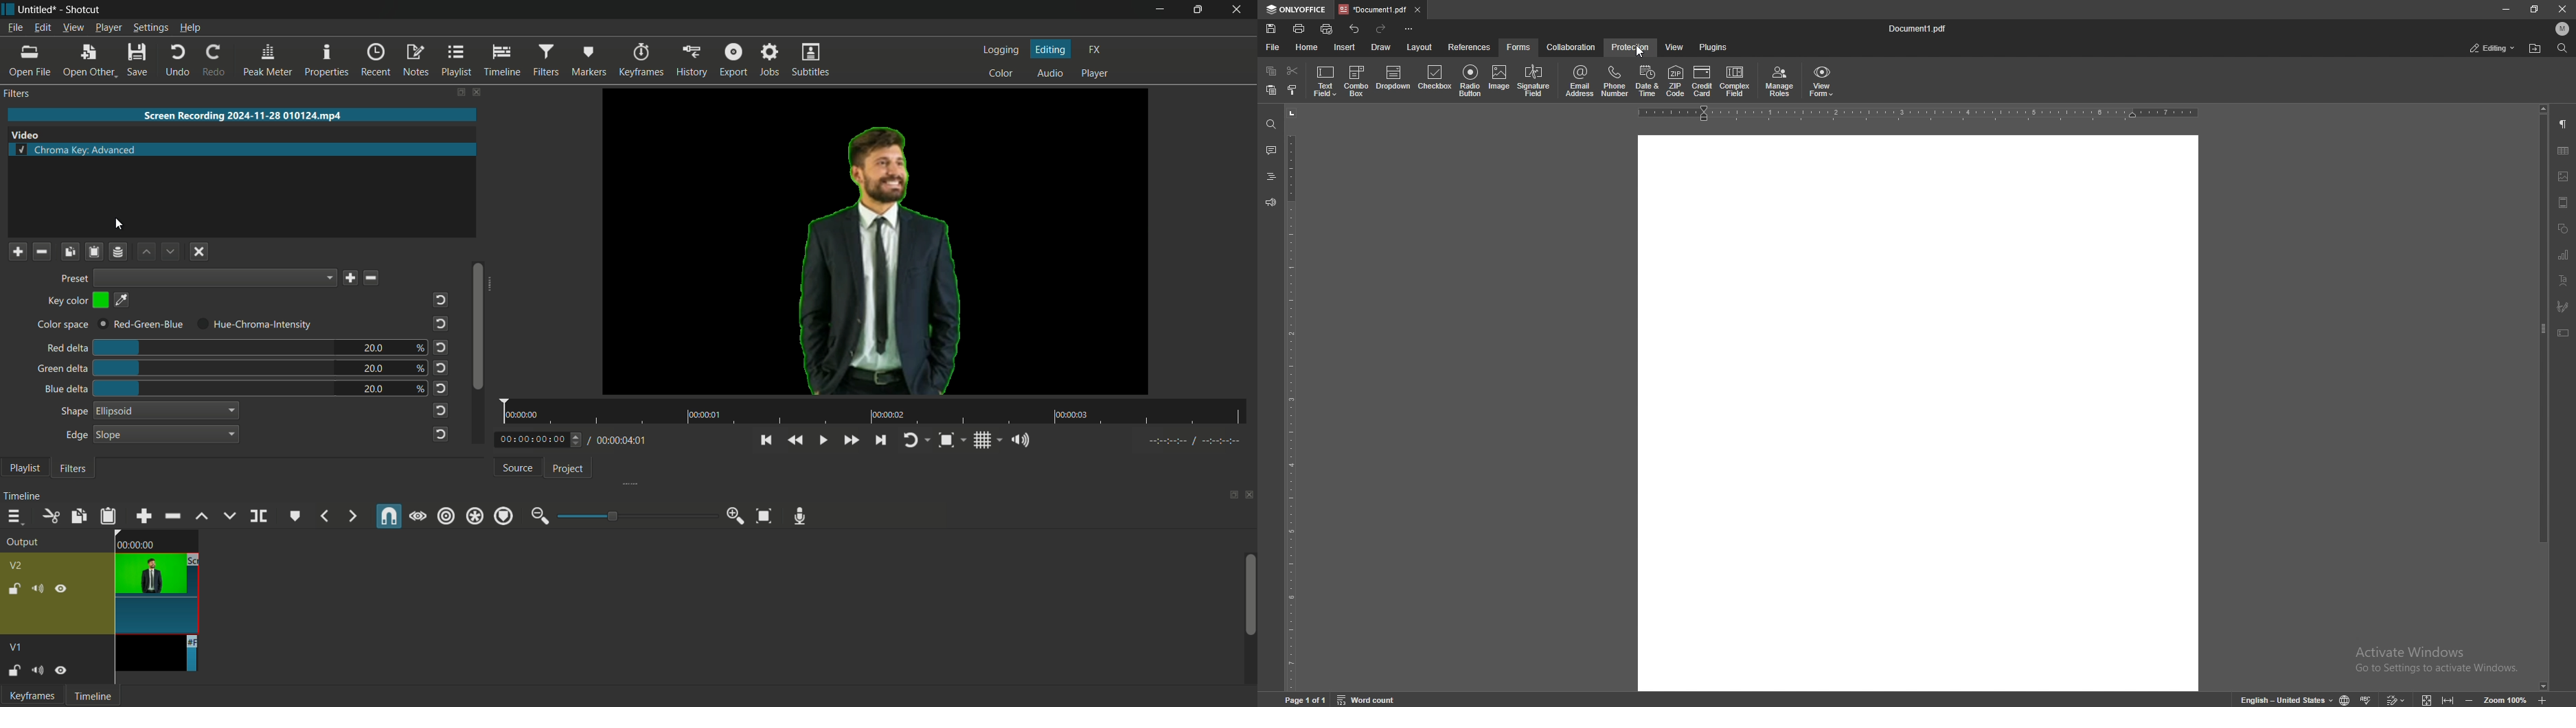 The image size is (2576, 728). What do you see at coordinates (1735, 82) in the screenshot?
I see `complex field` at bounding box center [1735, 82].